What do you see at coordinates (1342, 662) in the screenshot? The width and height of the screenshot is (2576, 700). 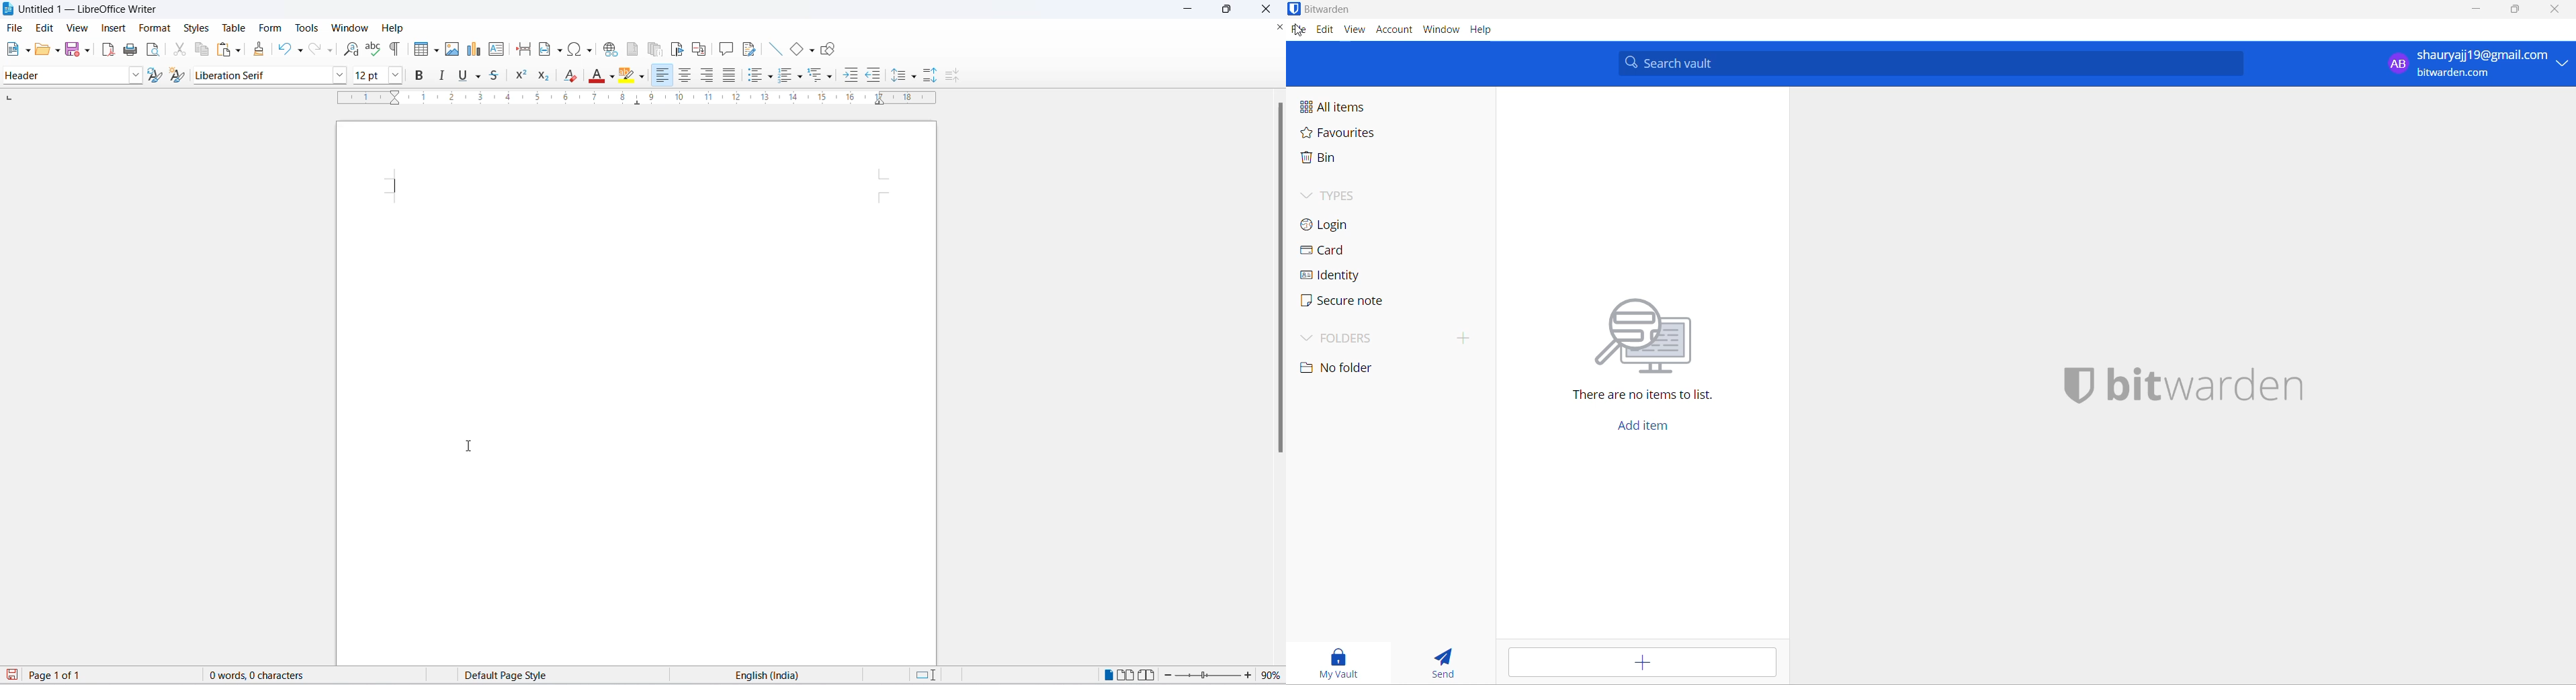 I see `my vault` at bounding box center [1342, 662].